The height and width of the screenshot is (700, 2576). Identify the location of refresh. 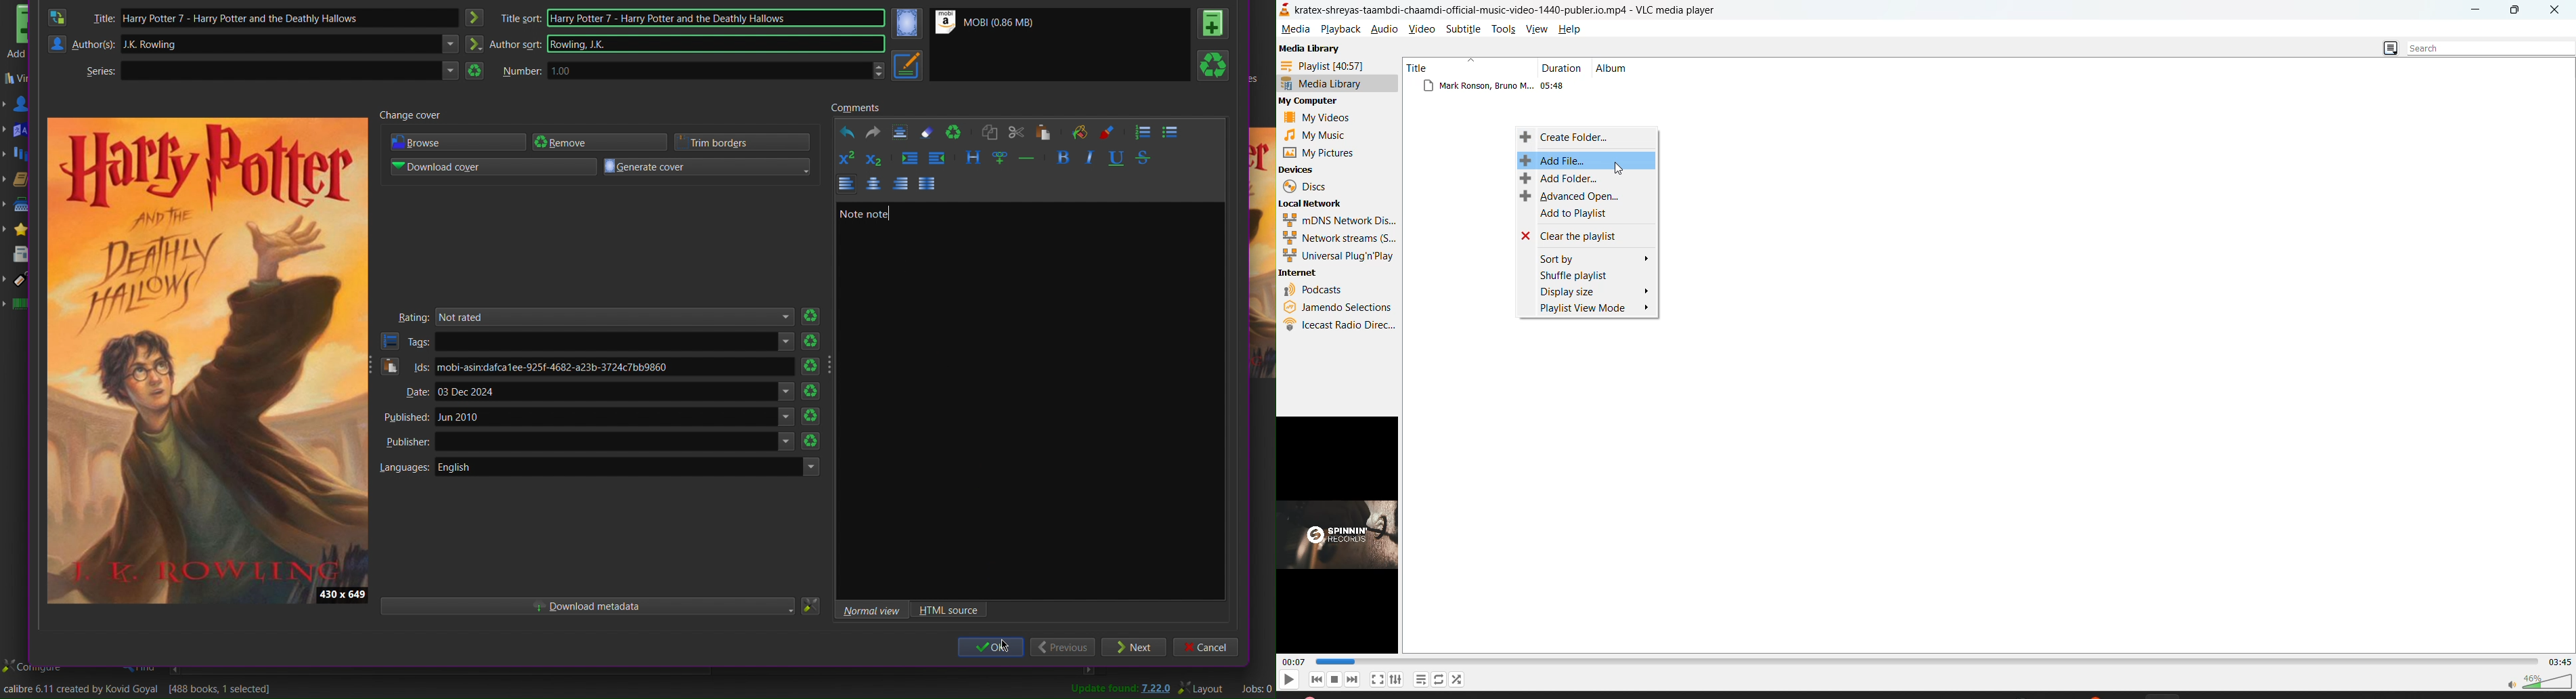
(810, 339).